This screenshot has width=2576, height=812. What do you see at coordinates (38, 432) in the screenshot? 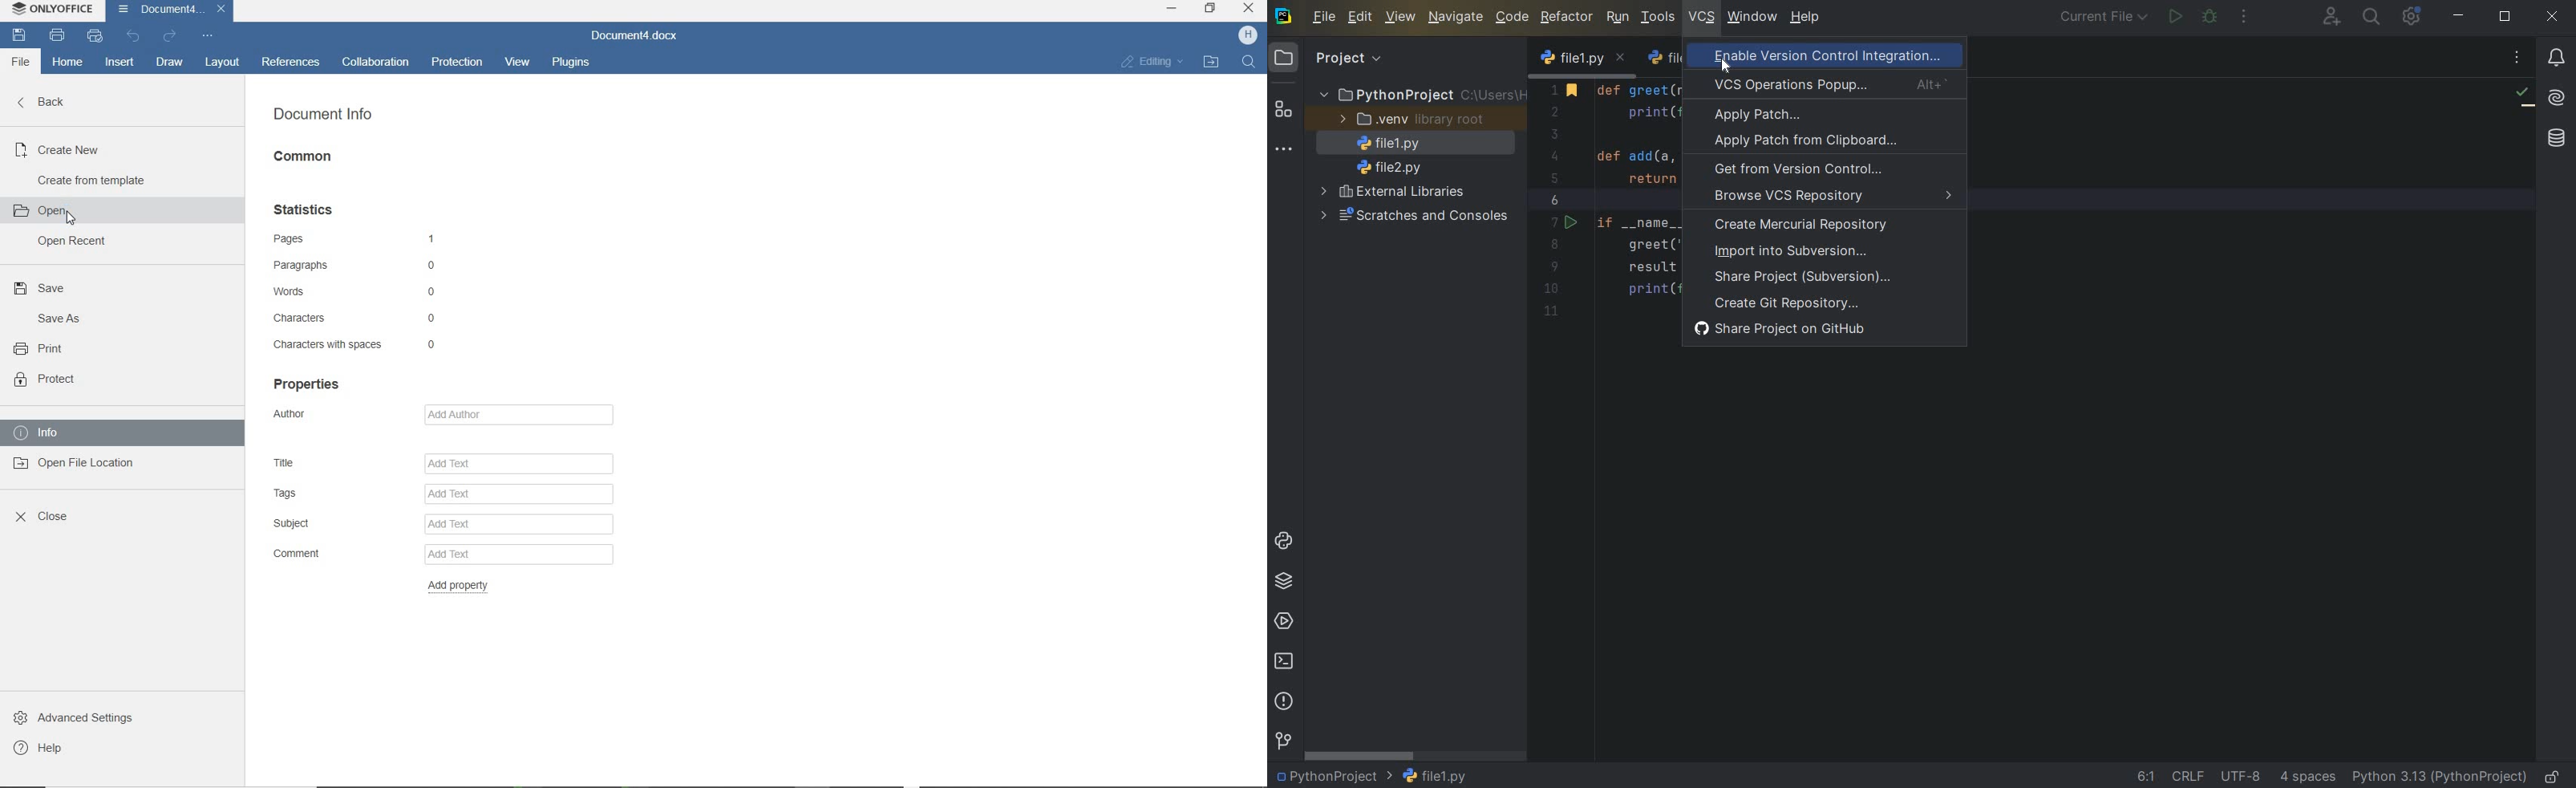
I see `info` at bounding box center [38, 432].